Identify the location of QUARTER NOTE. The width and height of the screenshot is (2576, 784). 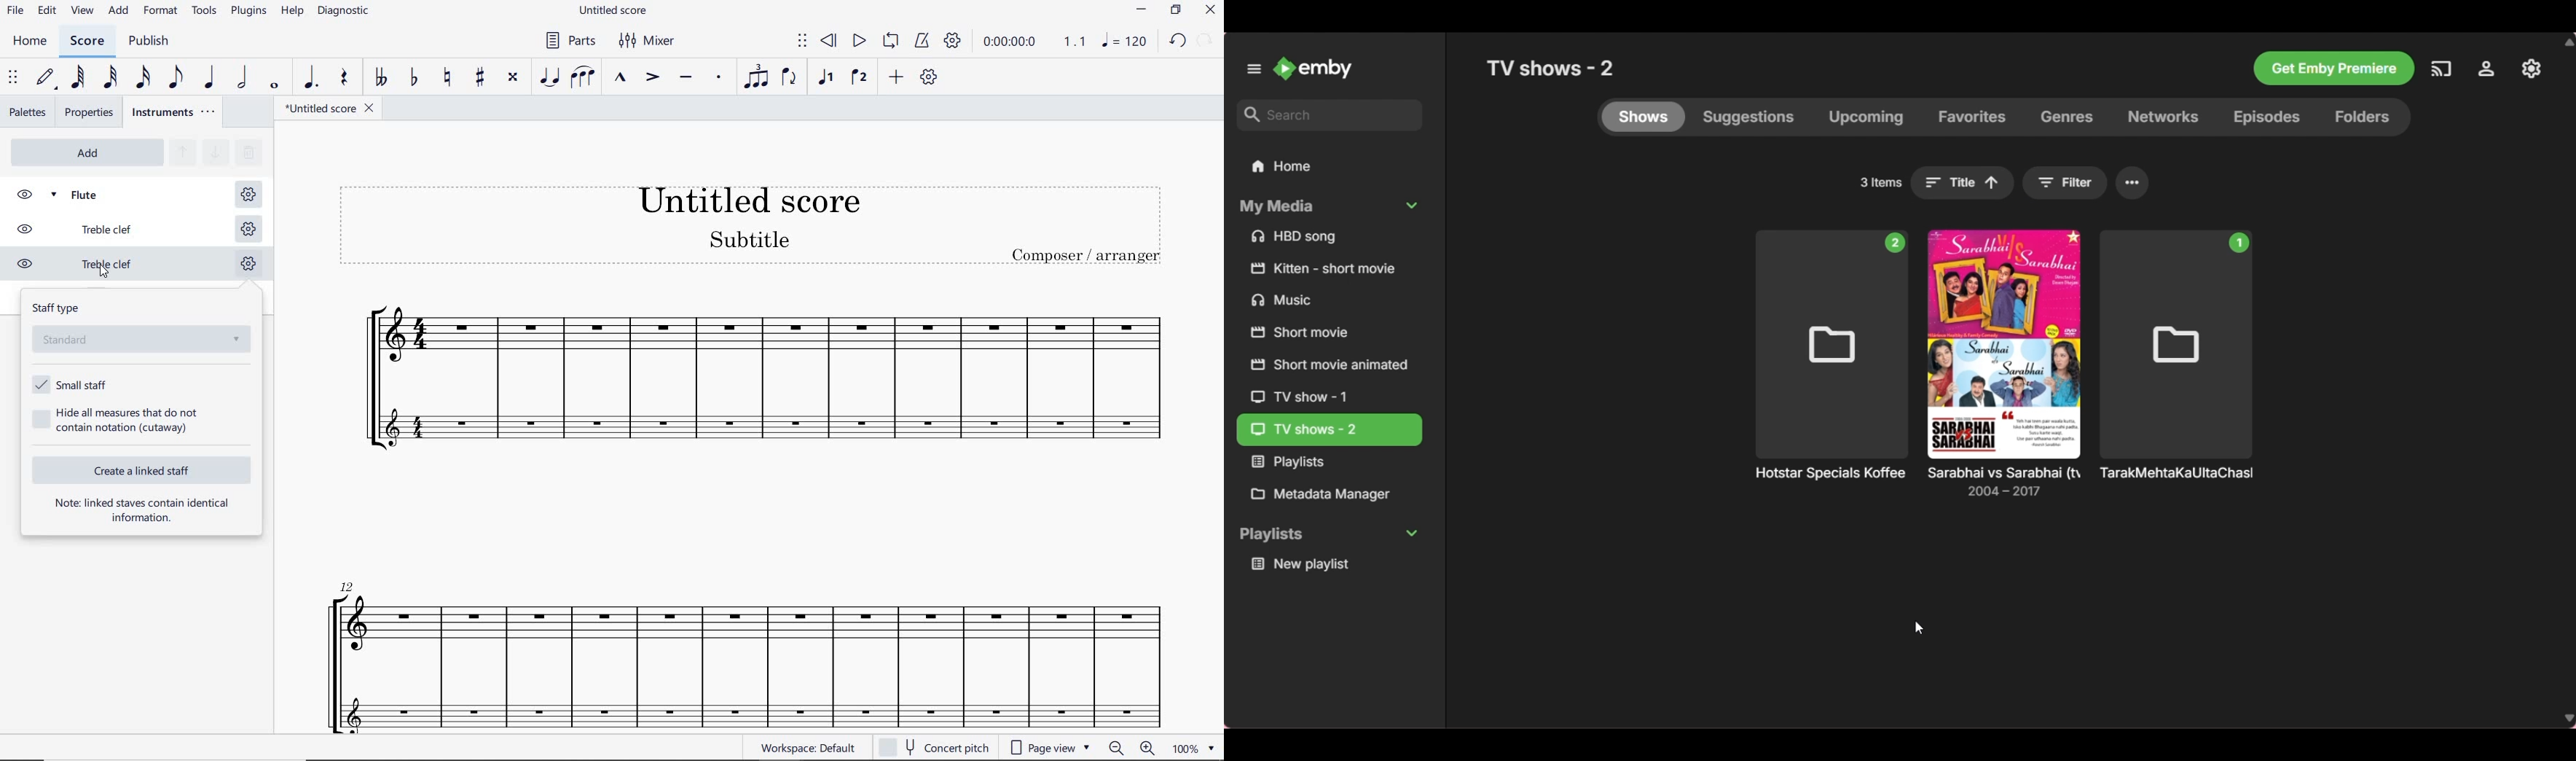
(210, 78).